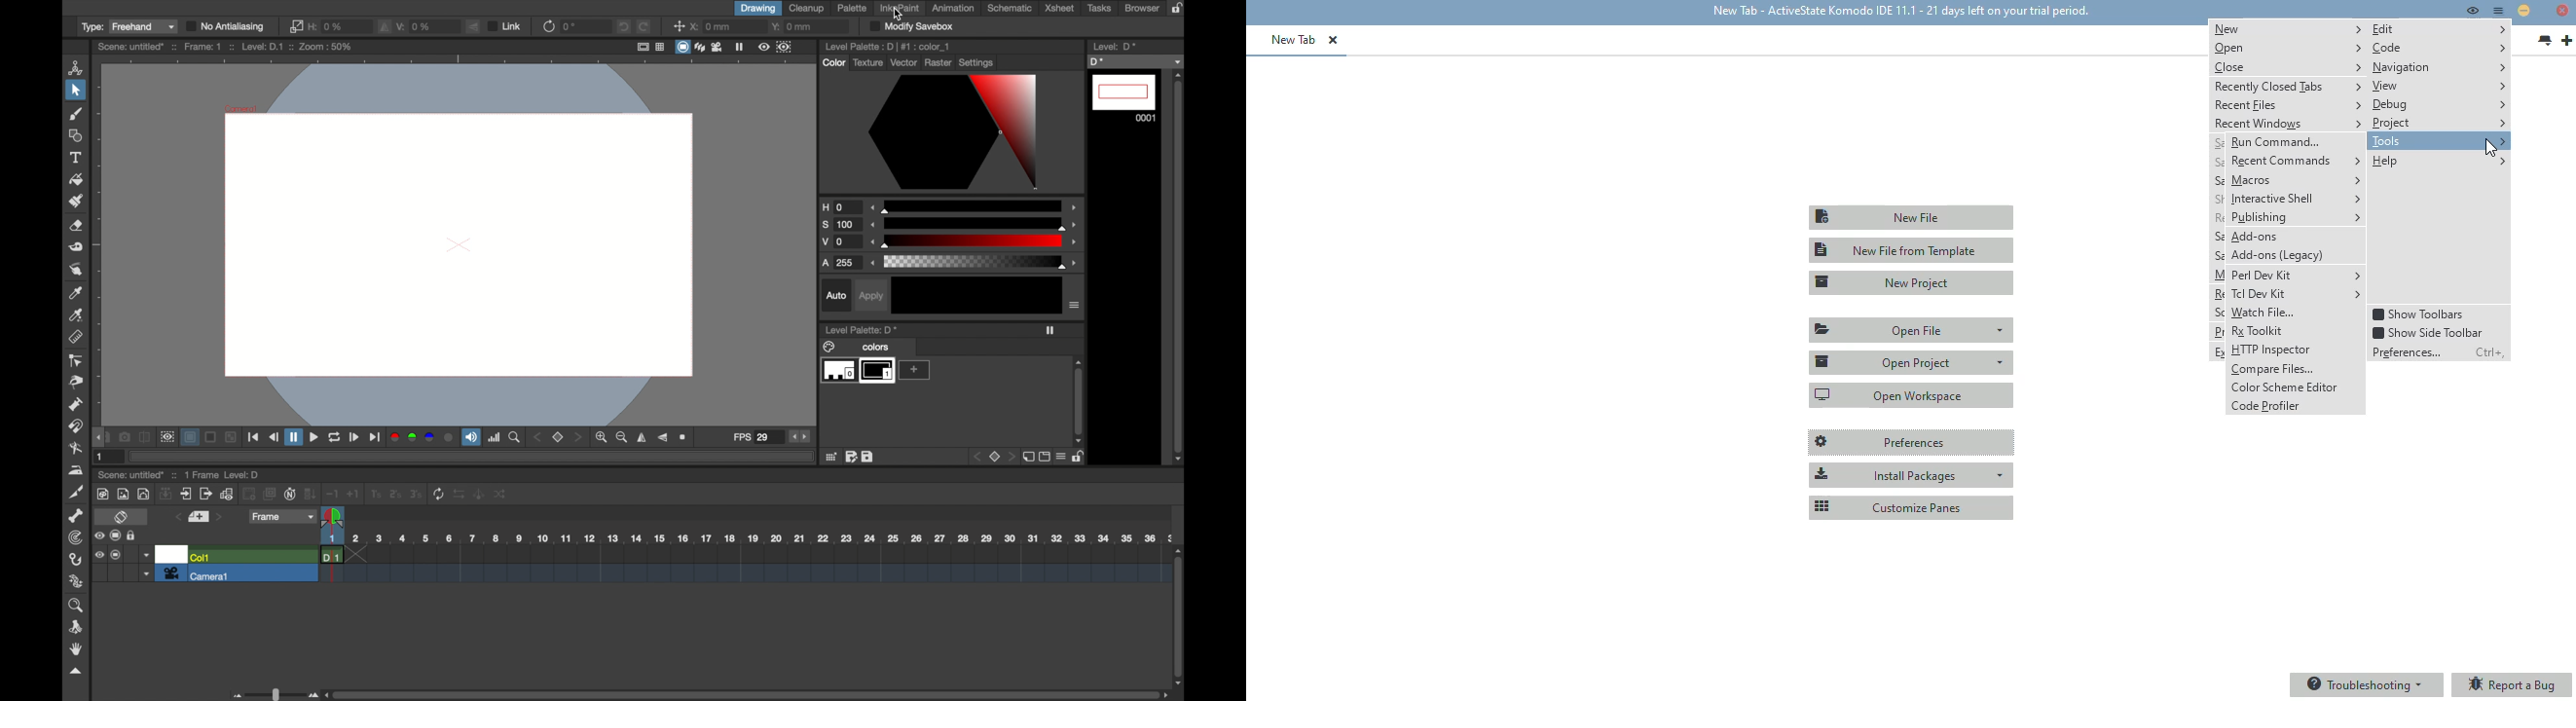 The height and width of the screenshot is (728, 2576). What do you see at coordinates (99, 437) in the screenshot?
I see `drag handle` at bounding box center [99, 437].